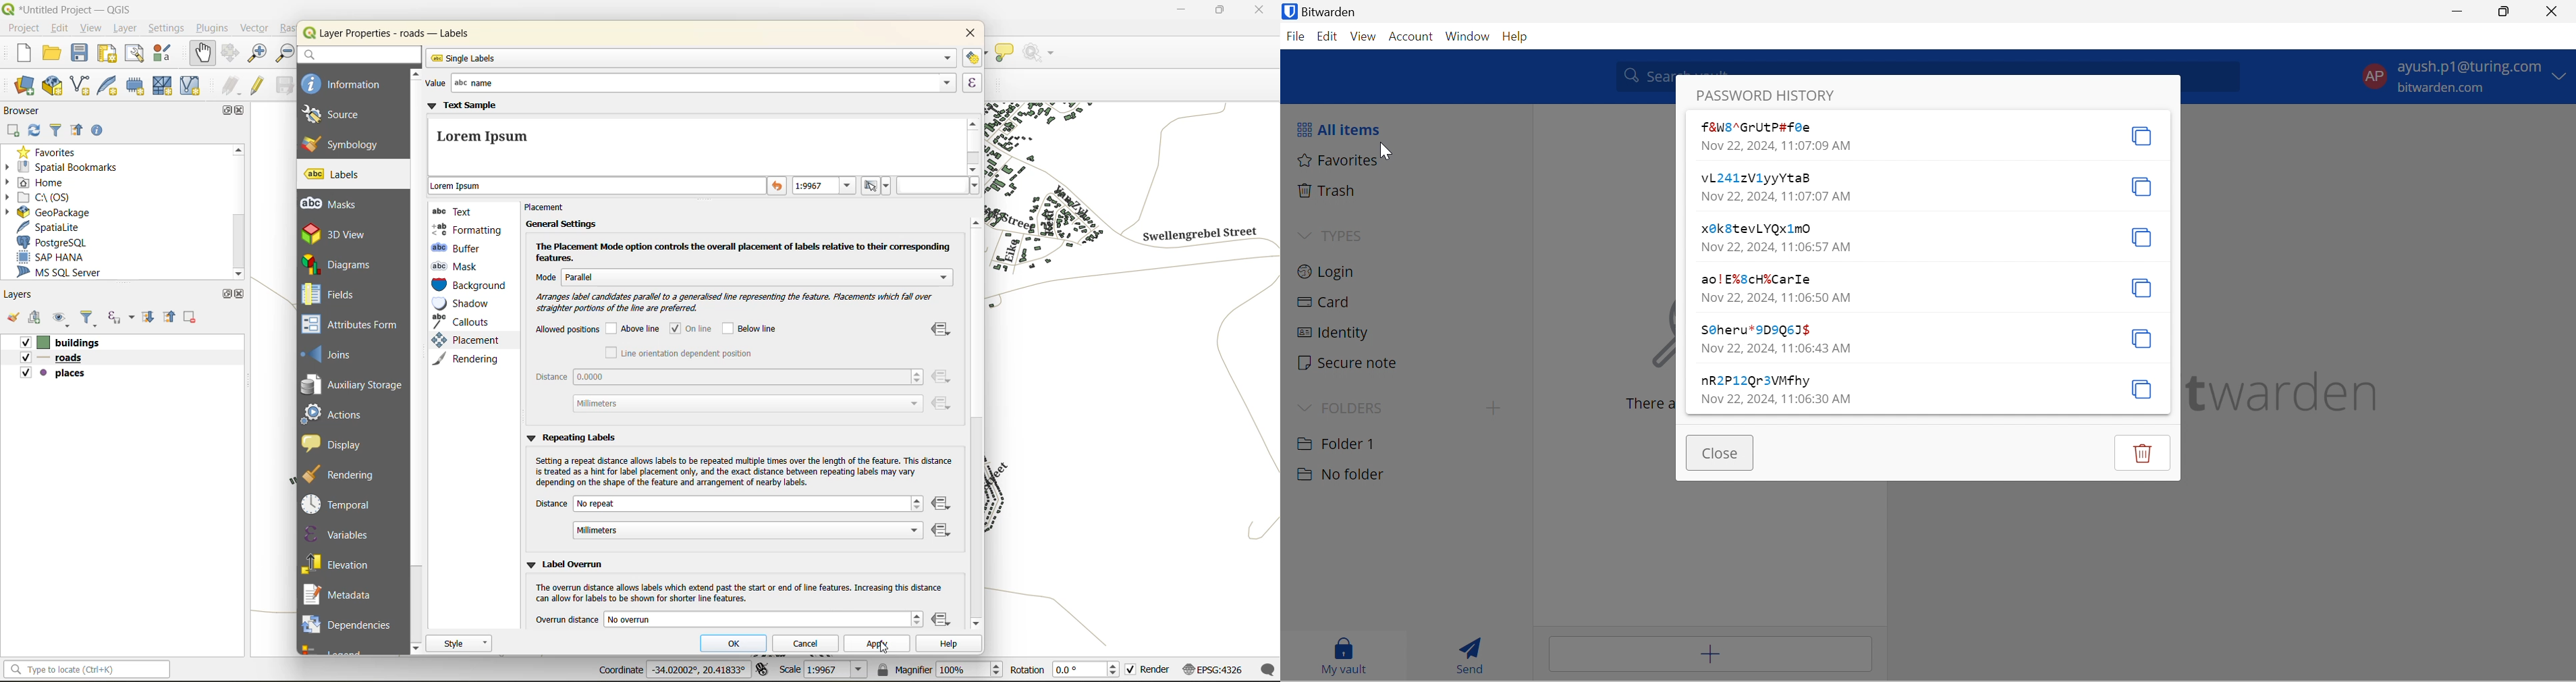 The image size is (2576, 700). What do you see at coordinates (231, 54) in the screenshot?
I see `pan to selection` at bounding box center [231, 54].